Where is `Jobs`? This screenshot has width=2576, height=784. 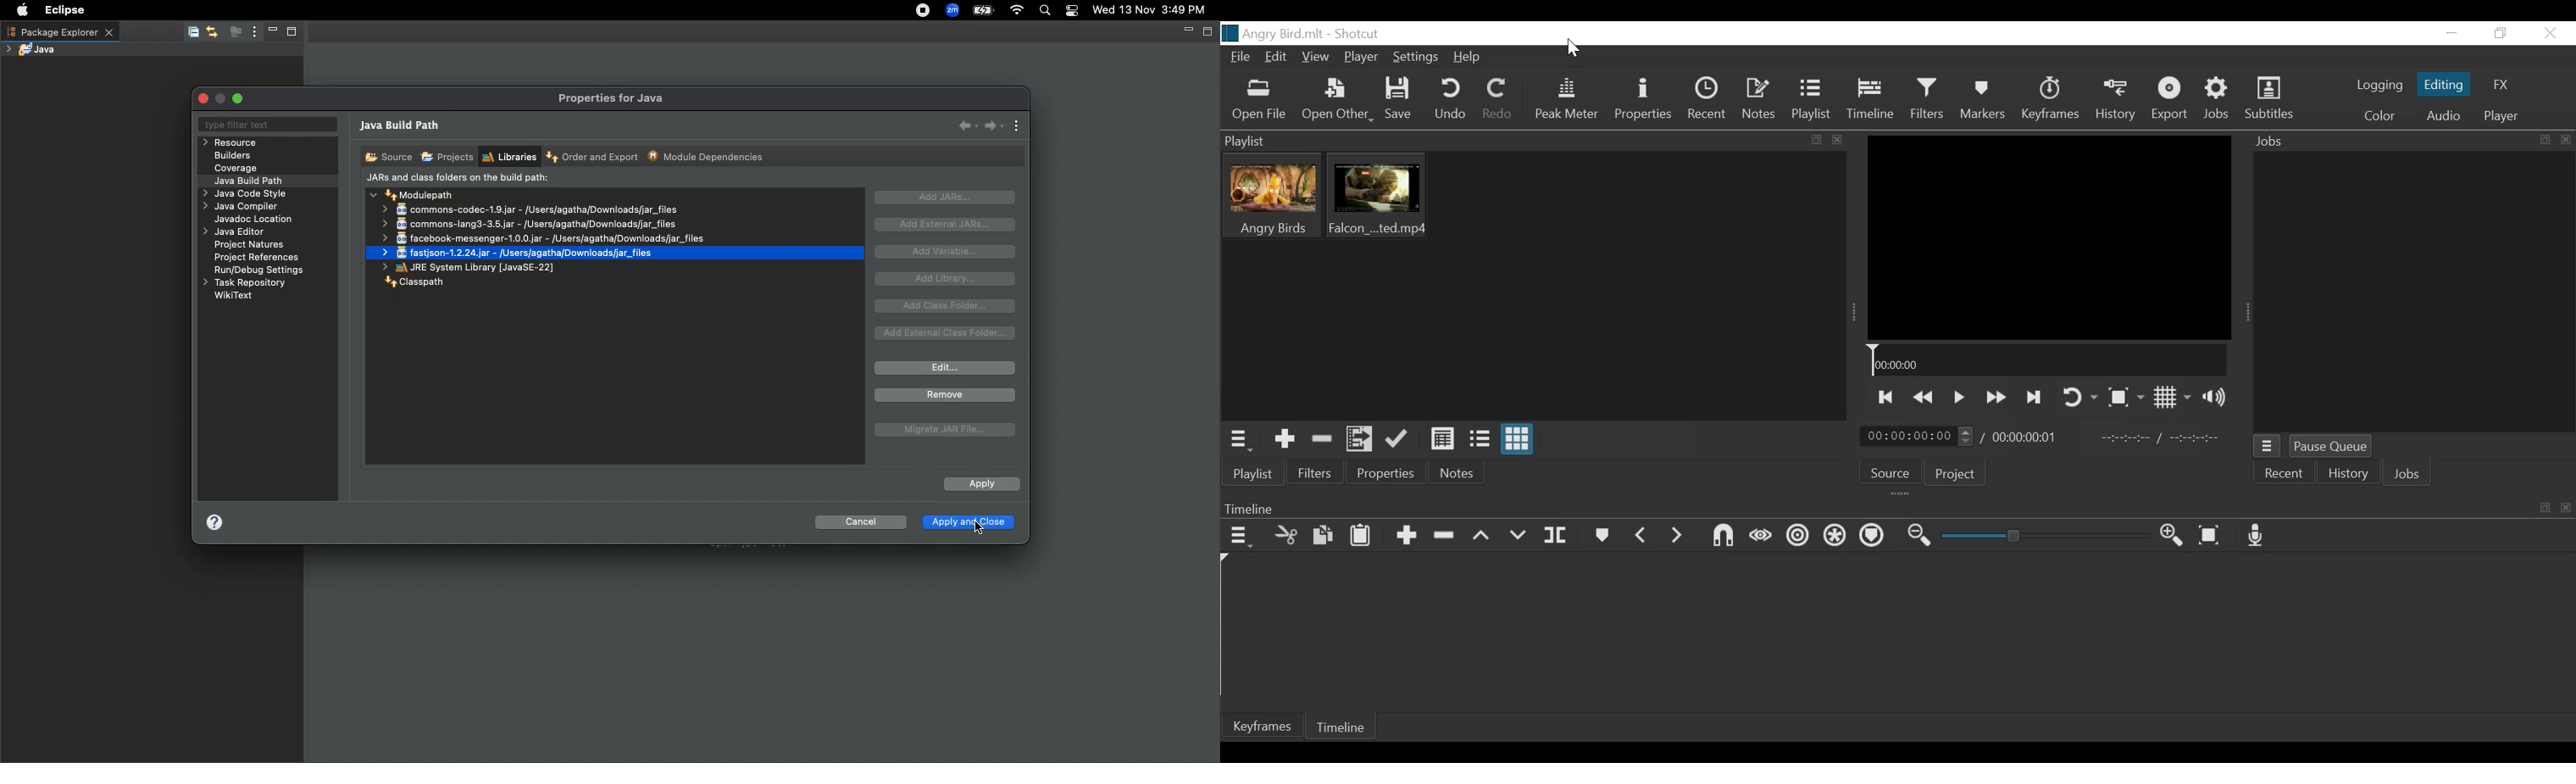
Jobs is located at coordinates (2411, 143).